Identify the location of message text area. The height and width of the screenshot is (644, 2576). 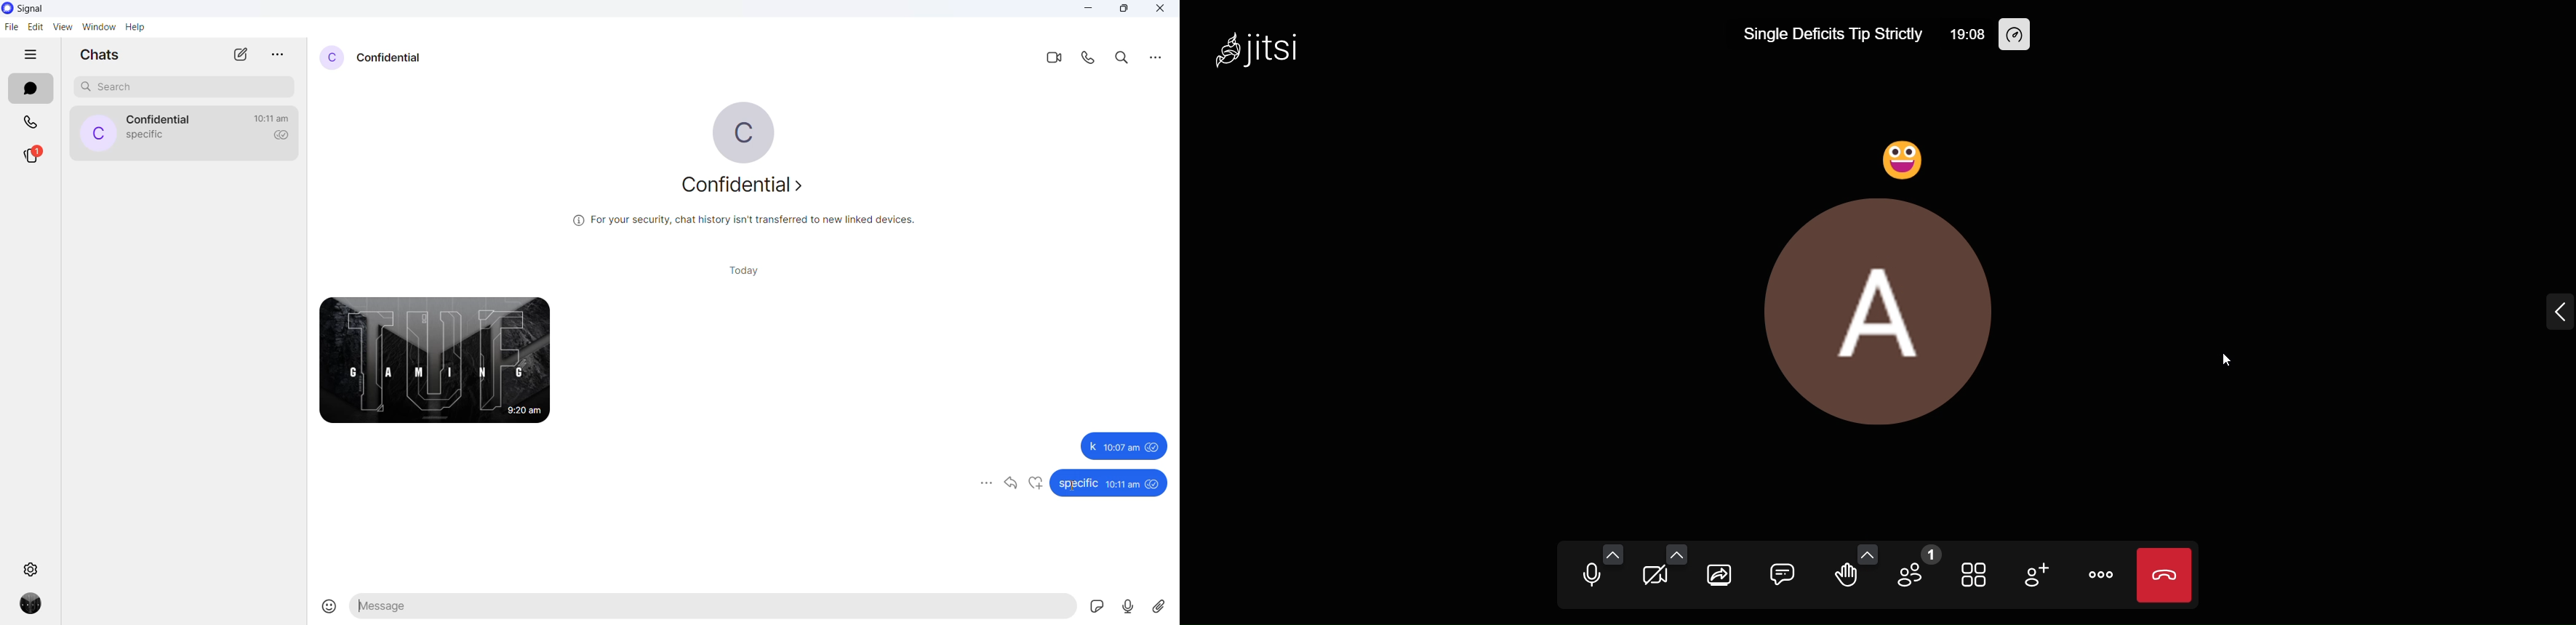
(713, 608).